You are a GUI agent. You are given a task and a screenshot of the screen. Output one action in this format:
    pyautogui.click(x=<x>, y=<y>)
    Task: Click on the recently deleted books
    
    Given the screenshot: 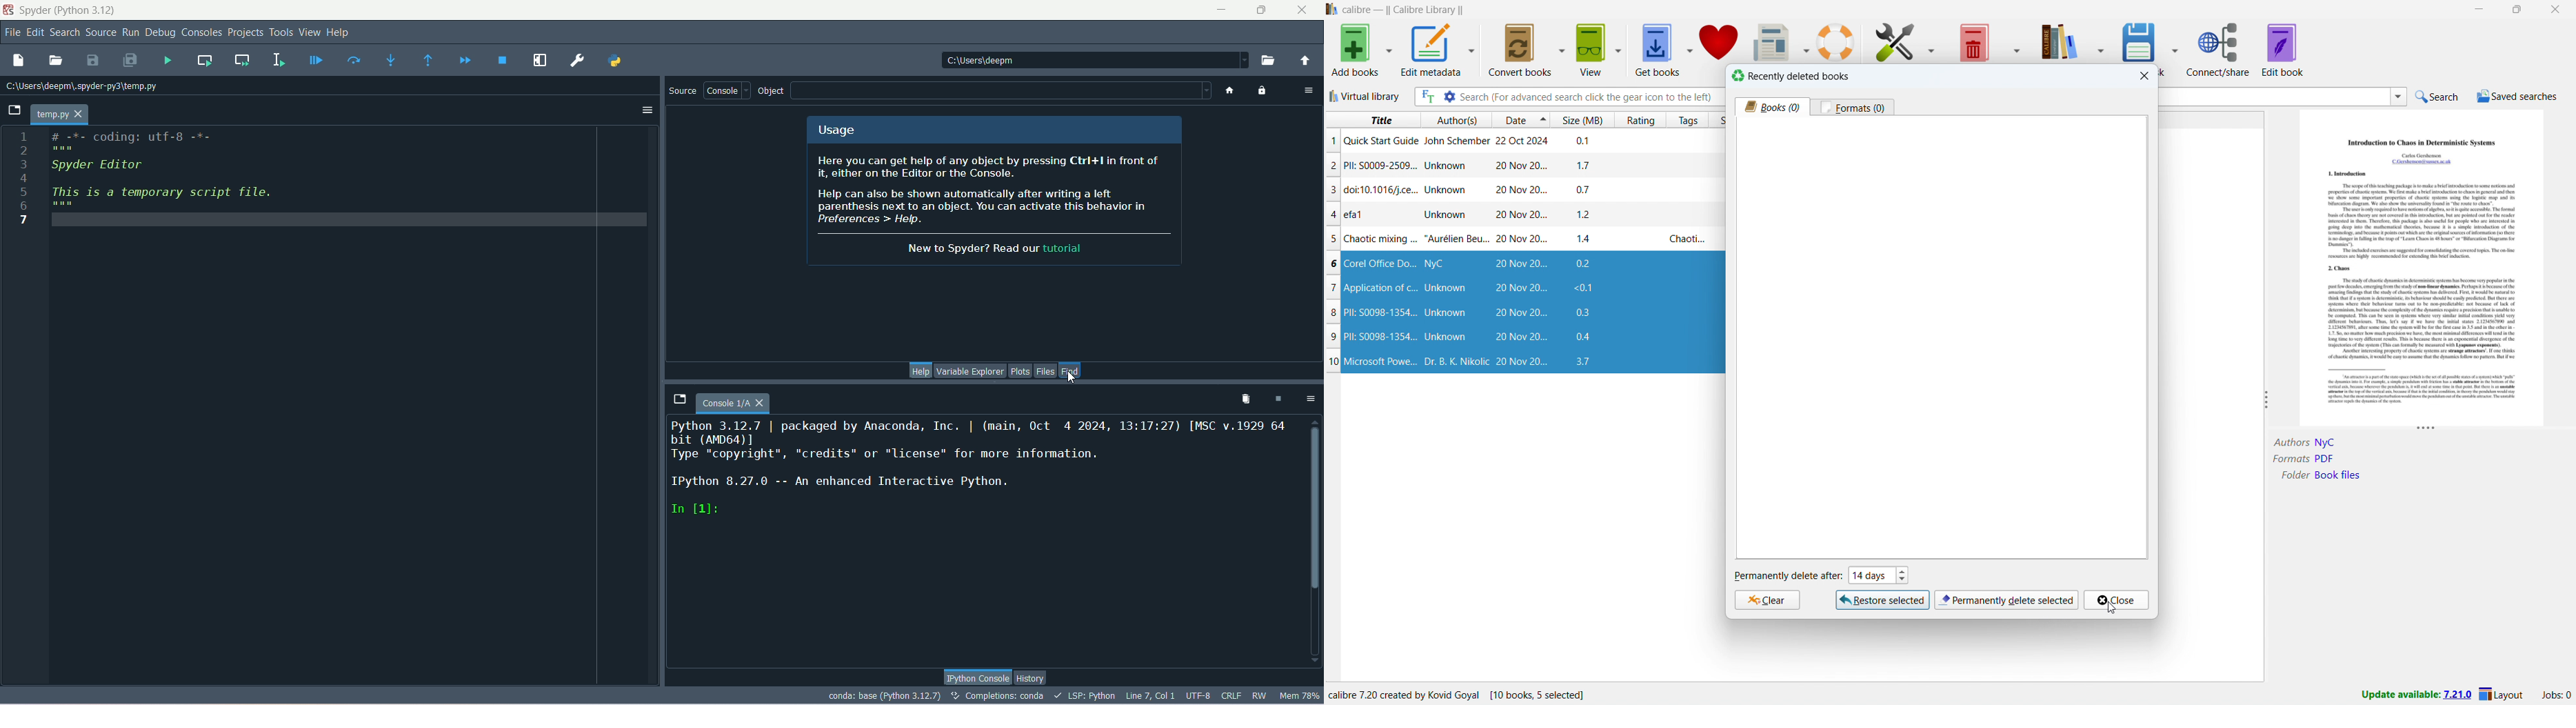 What is the action you would take?
    pyautogui.click(x=1790, y=76)
    